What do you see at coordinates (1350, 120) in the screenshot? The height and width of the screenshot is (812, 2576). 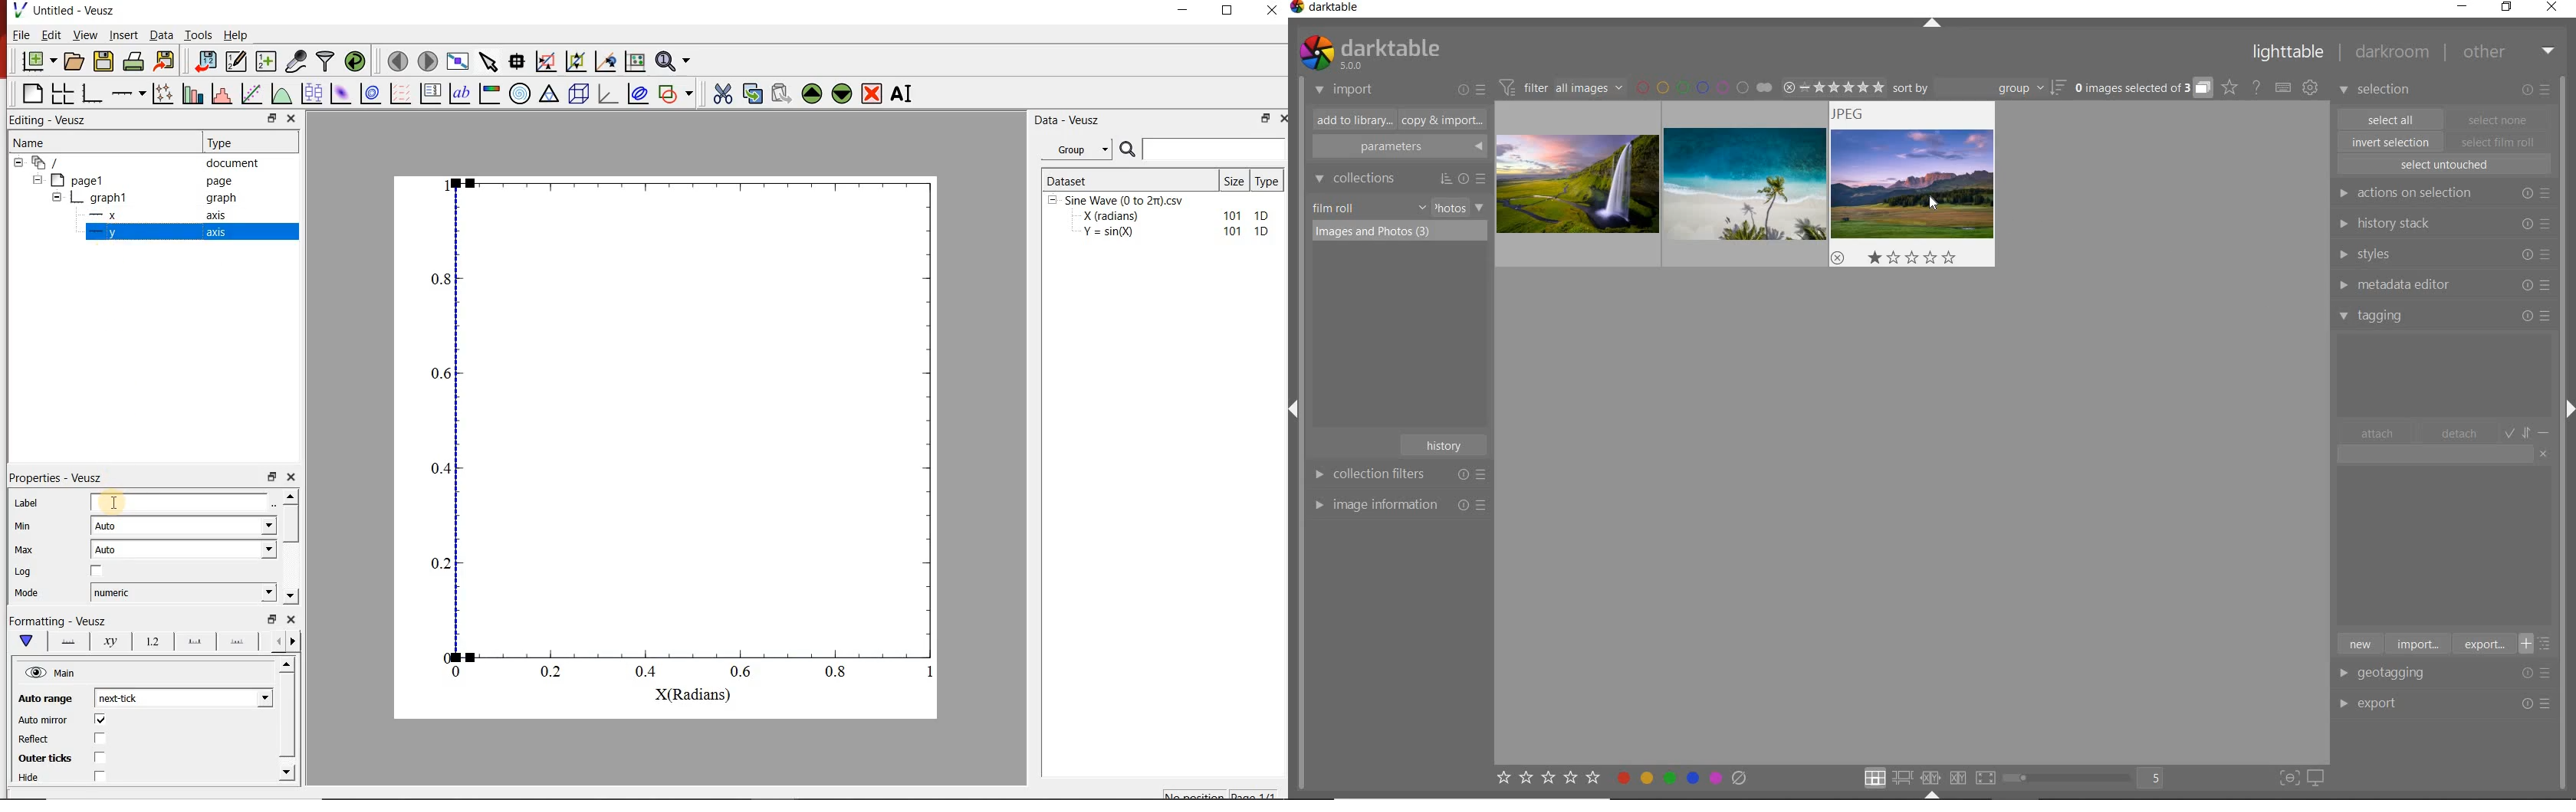 I see `add to library` at bounding box center [1350, 120].